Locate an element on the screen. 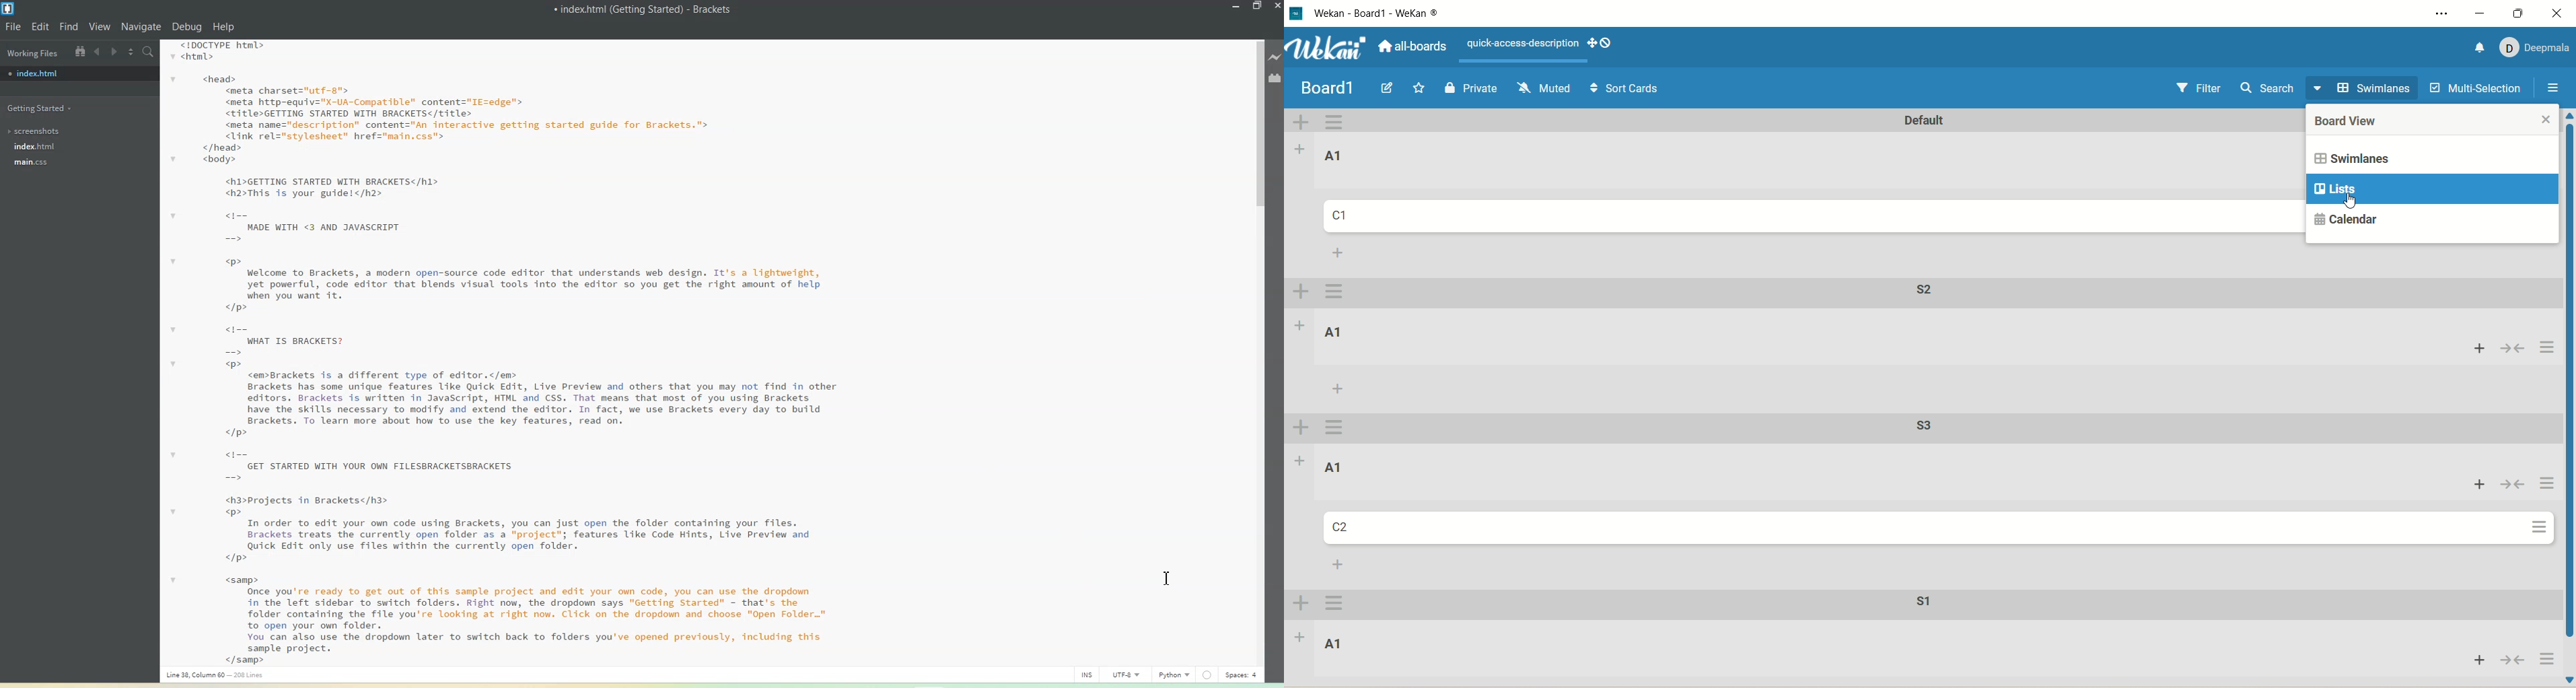 This screenshot has height=700, width=2576. favorite is located at coordinates (1419, 88).